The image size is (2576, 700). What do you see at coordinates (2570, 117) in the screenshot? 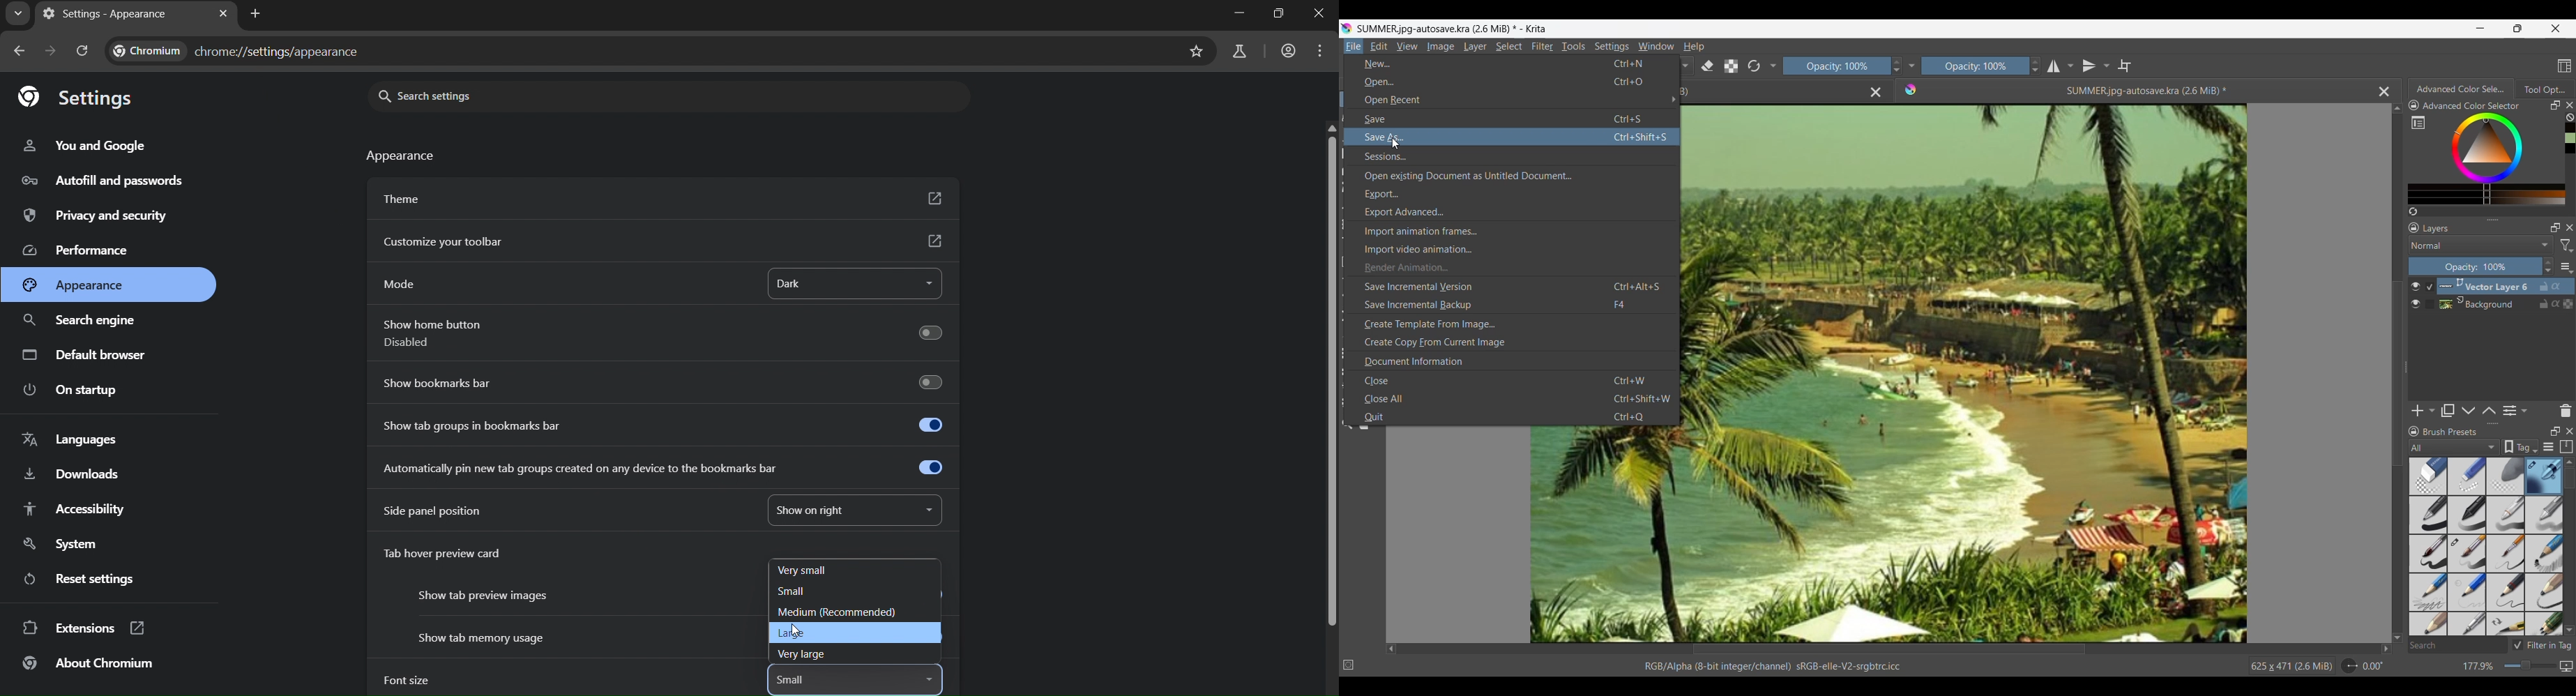
I see `Clear all color history` at bounding box center [2570, 117].